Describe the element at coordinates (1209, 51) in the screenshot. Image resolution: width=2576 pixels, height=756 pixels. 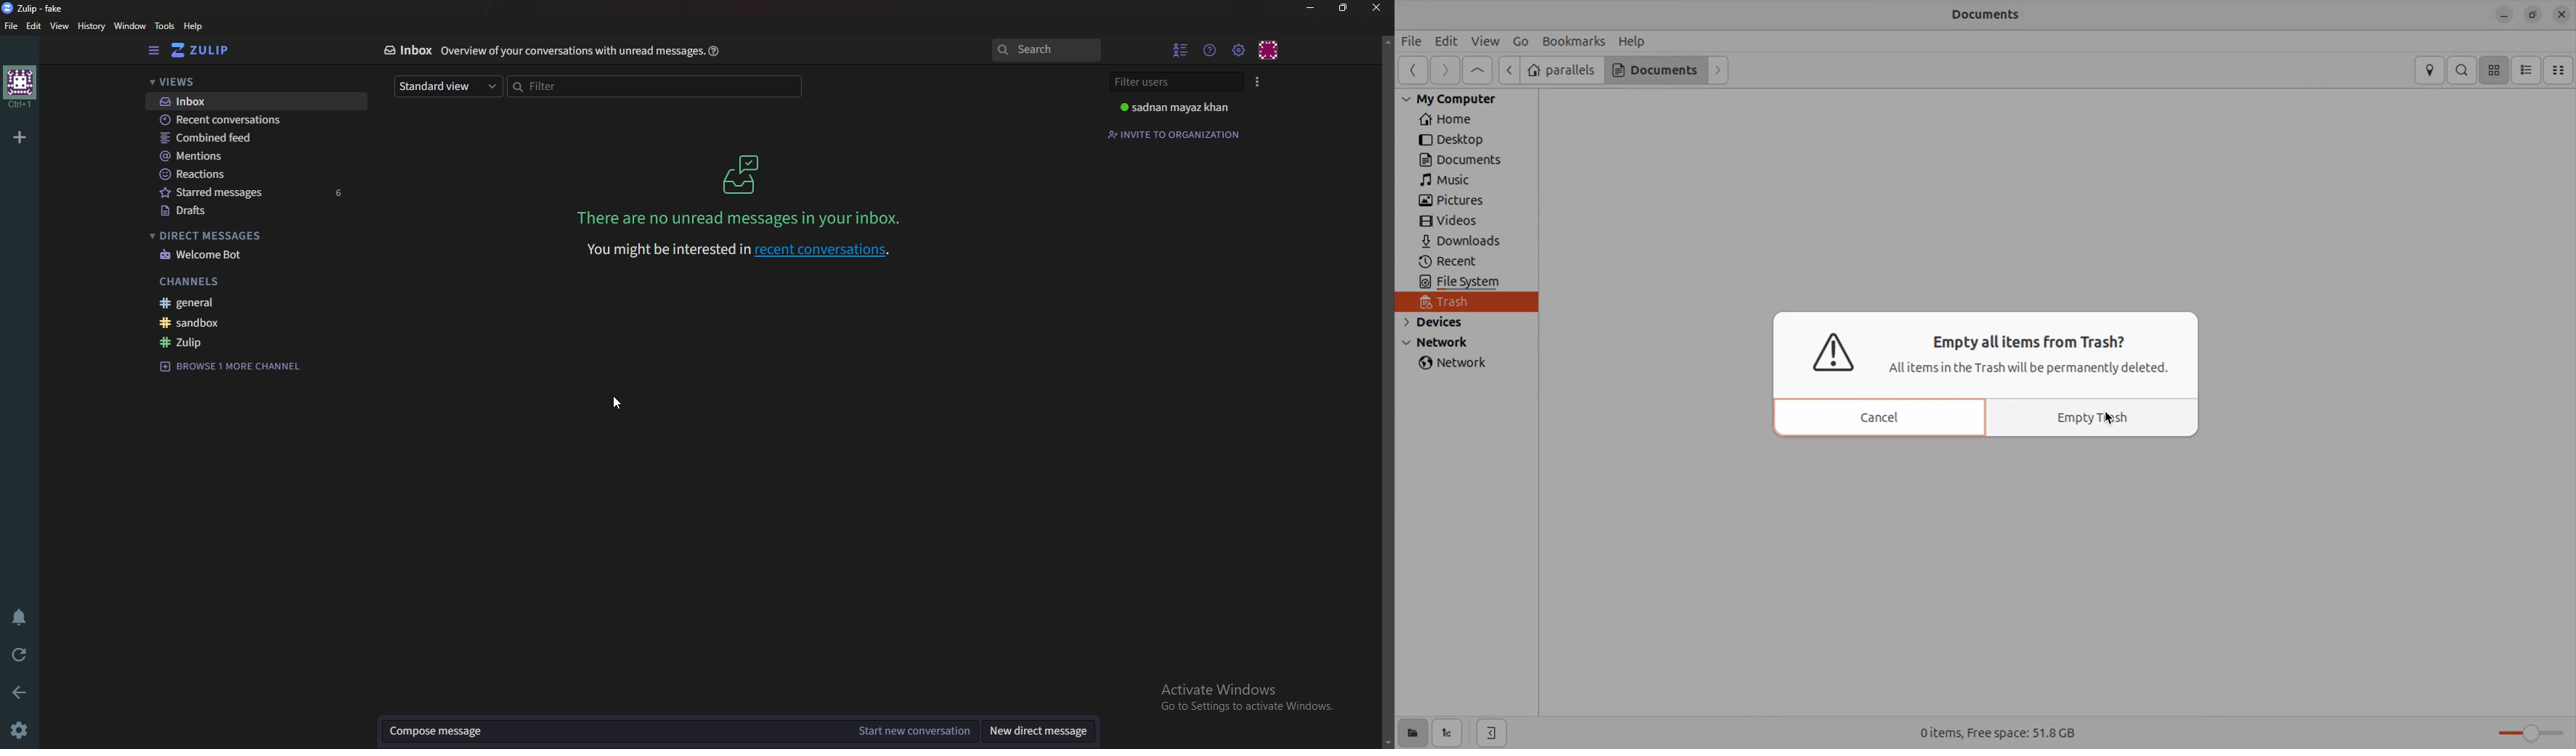
I see `help menu` at that location.